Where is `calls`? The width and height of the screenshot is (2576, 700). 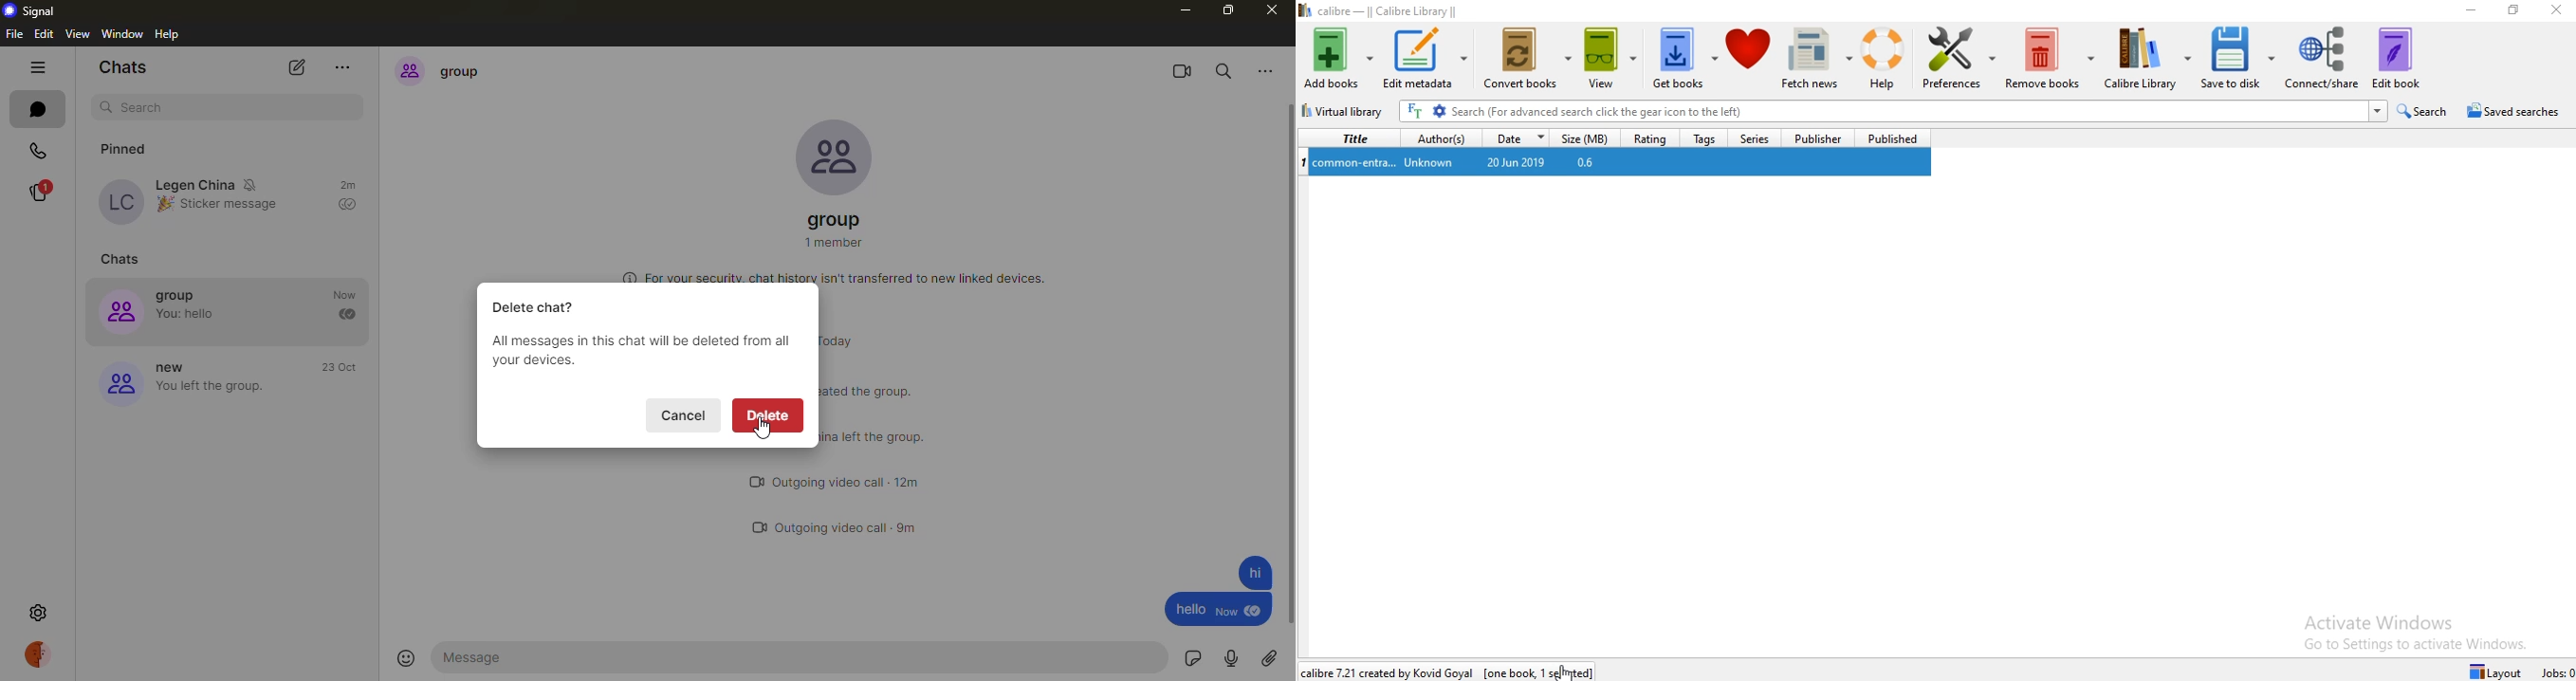
calls is located at coordinates (36, 149).